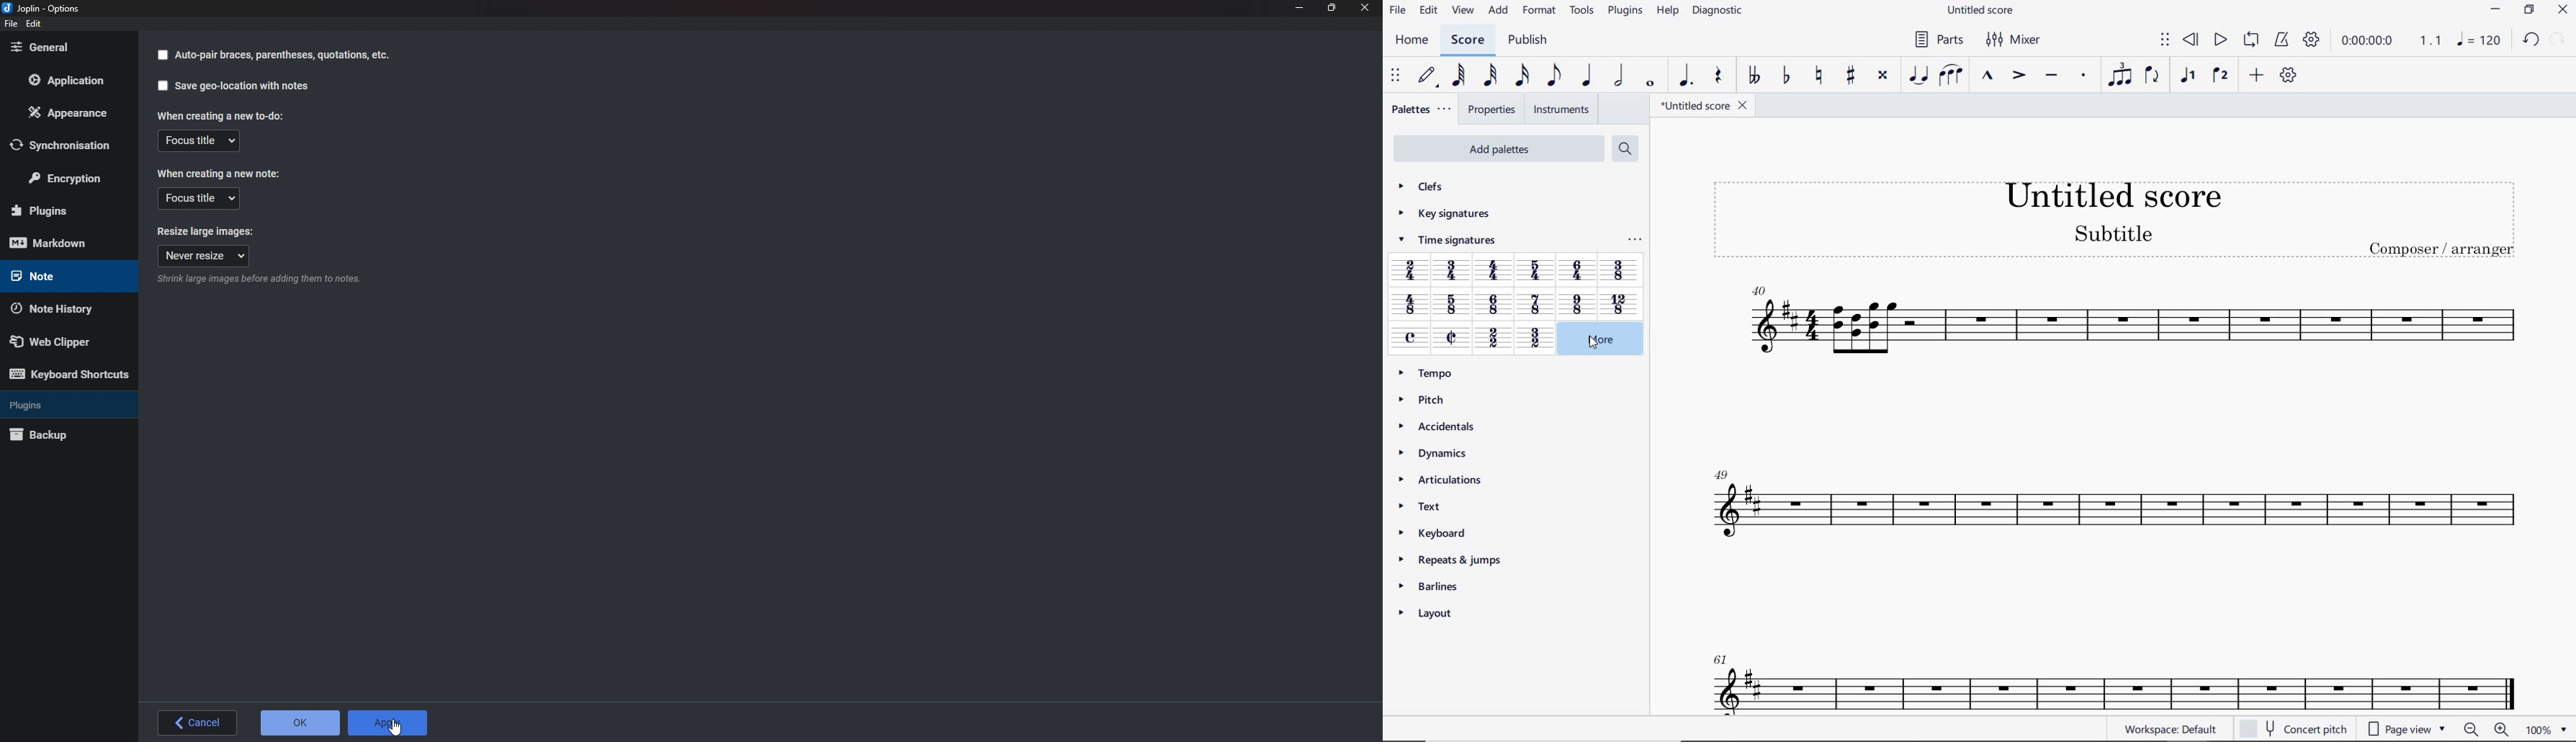  I want to click on checkbox, so click(162, 86).